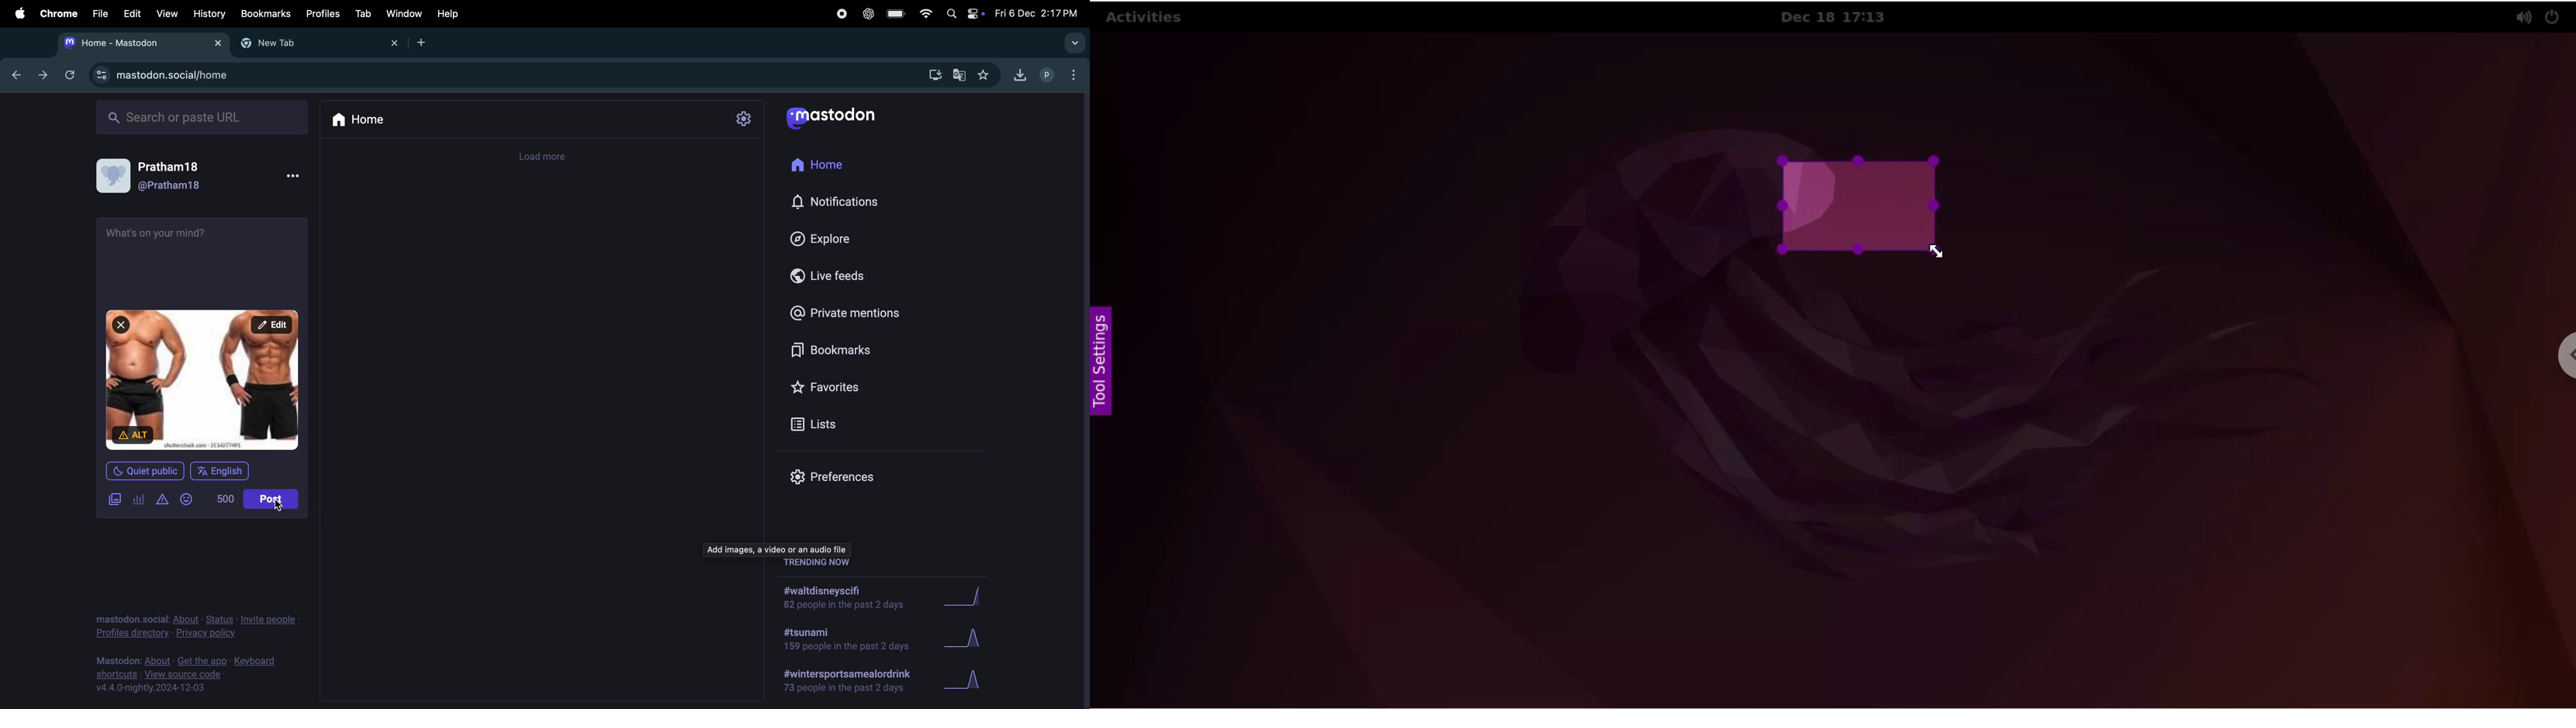  What do you see at coordinates (842, 121) in the screenshot?
I see `mastodon app` at bounding box center [842, 121].